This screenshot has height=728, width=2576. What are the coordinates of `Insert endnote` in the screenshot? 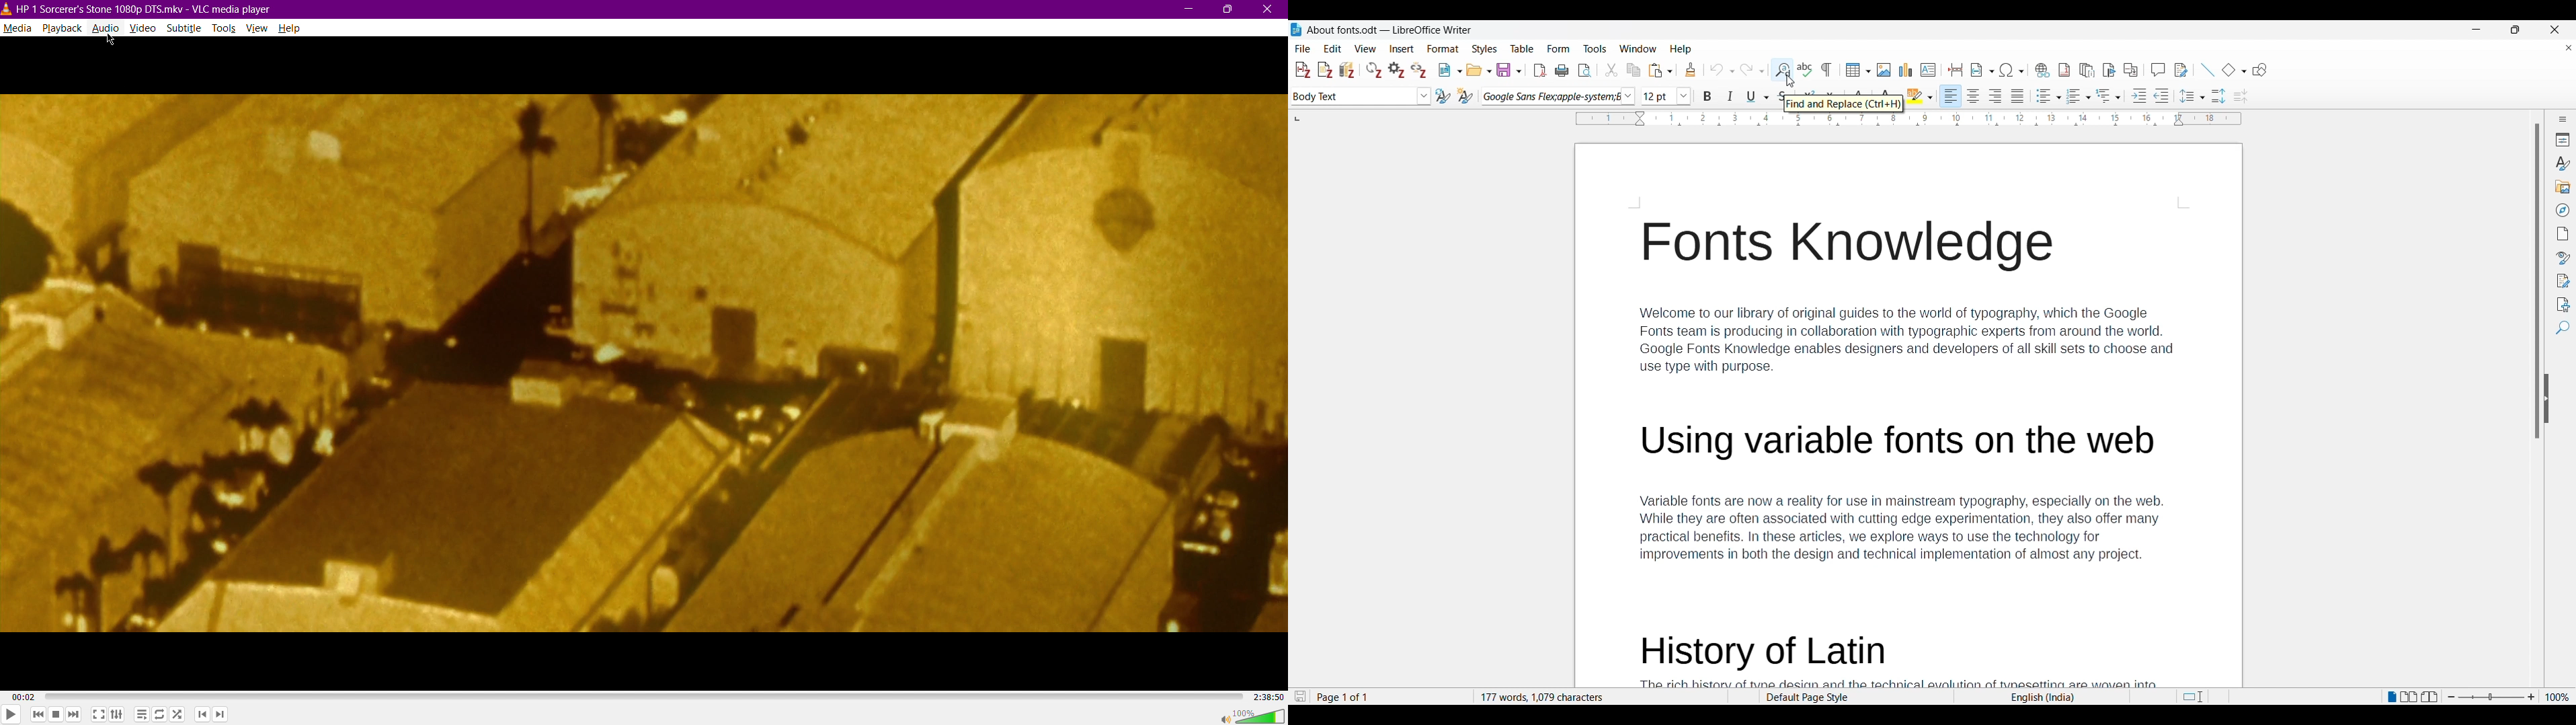 It's located at (2088, 70).